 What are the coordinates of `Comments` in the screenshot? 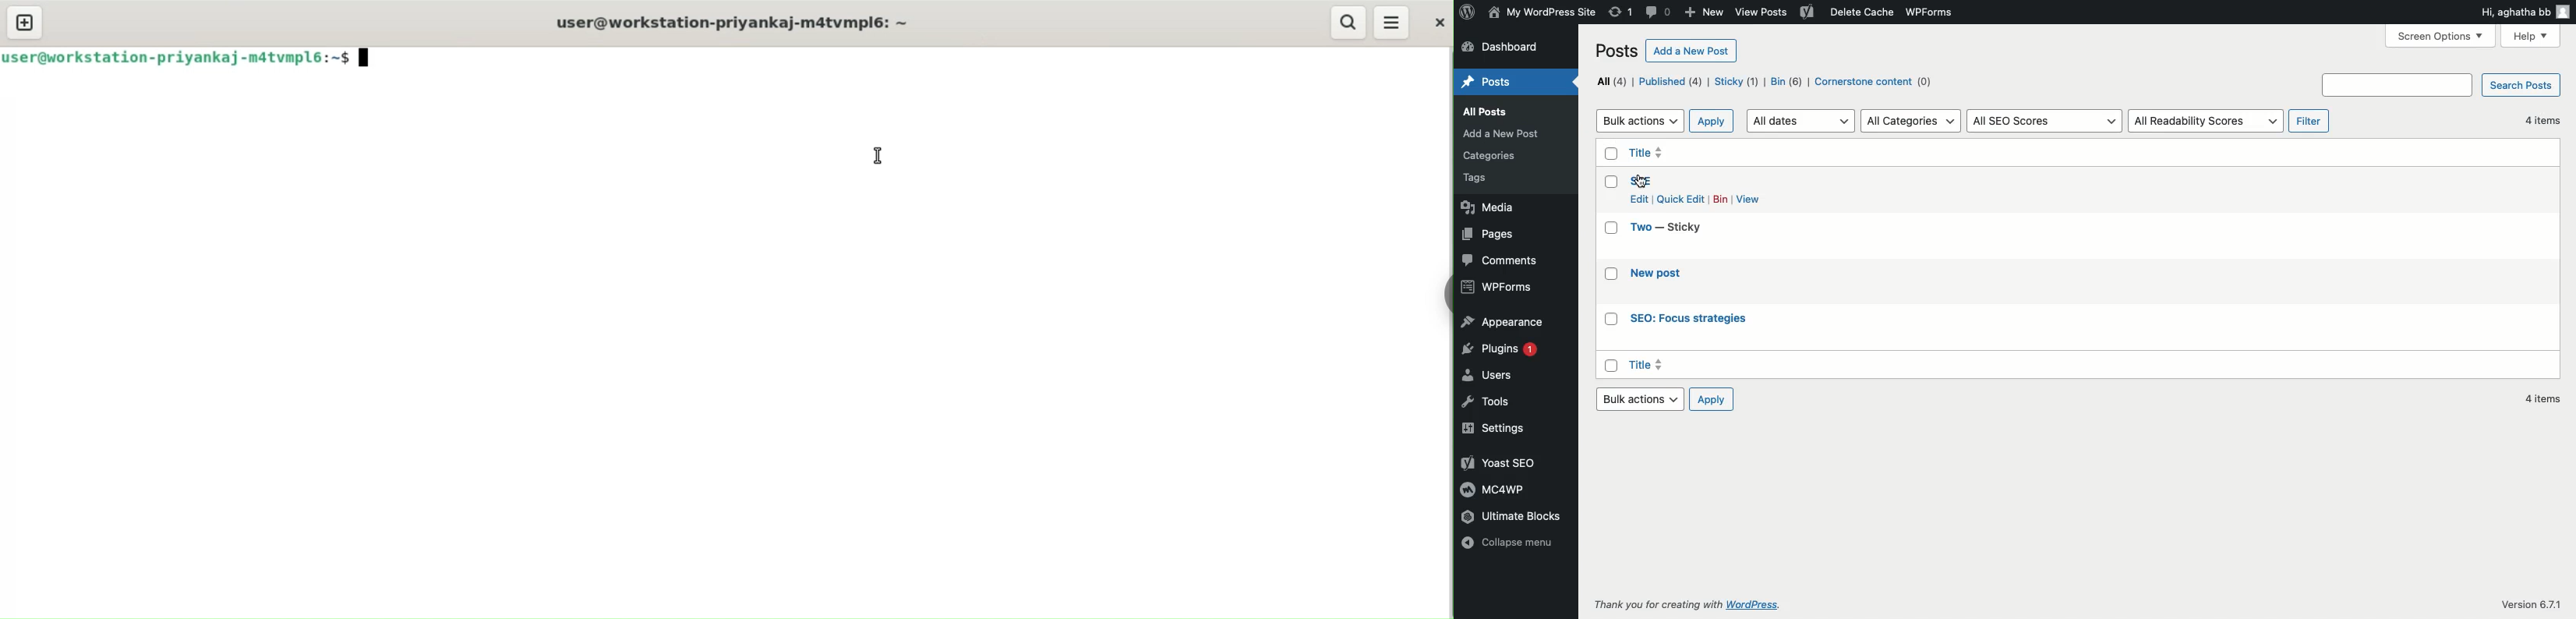 It's located at (1504, 261).